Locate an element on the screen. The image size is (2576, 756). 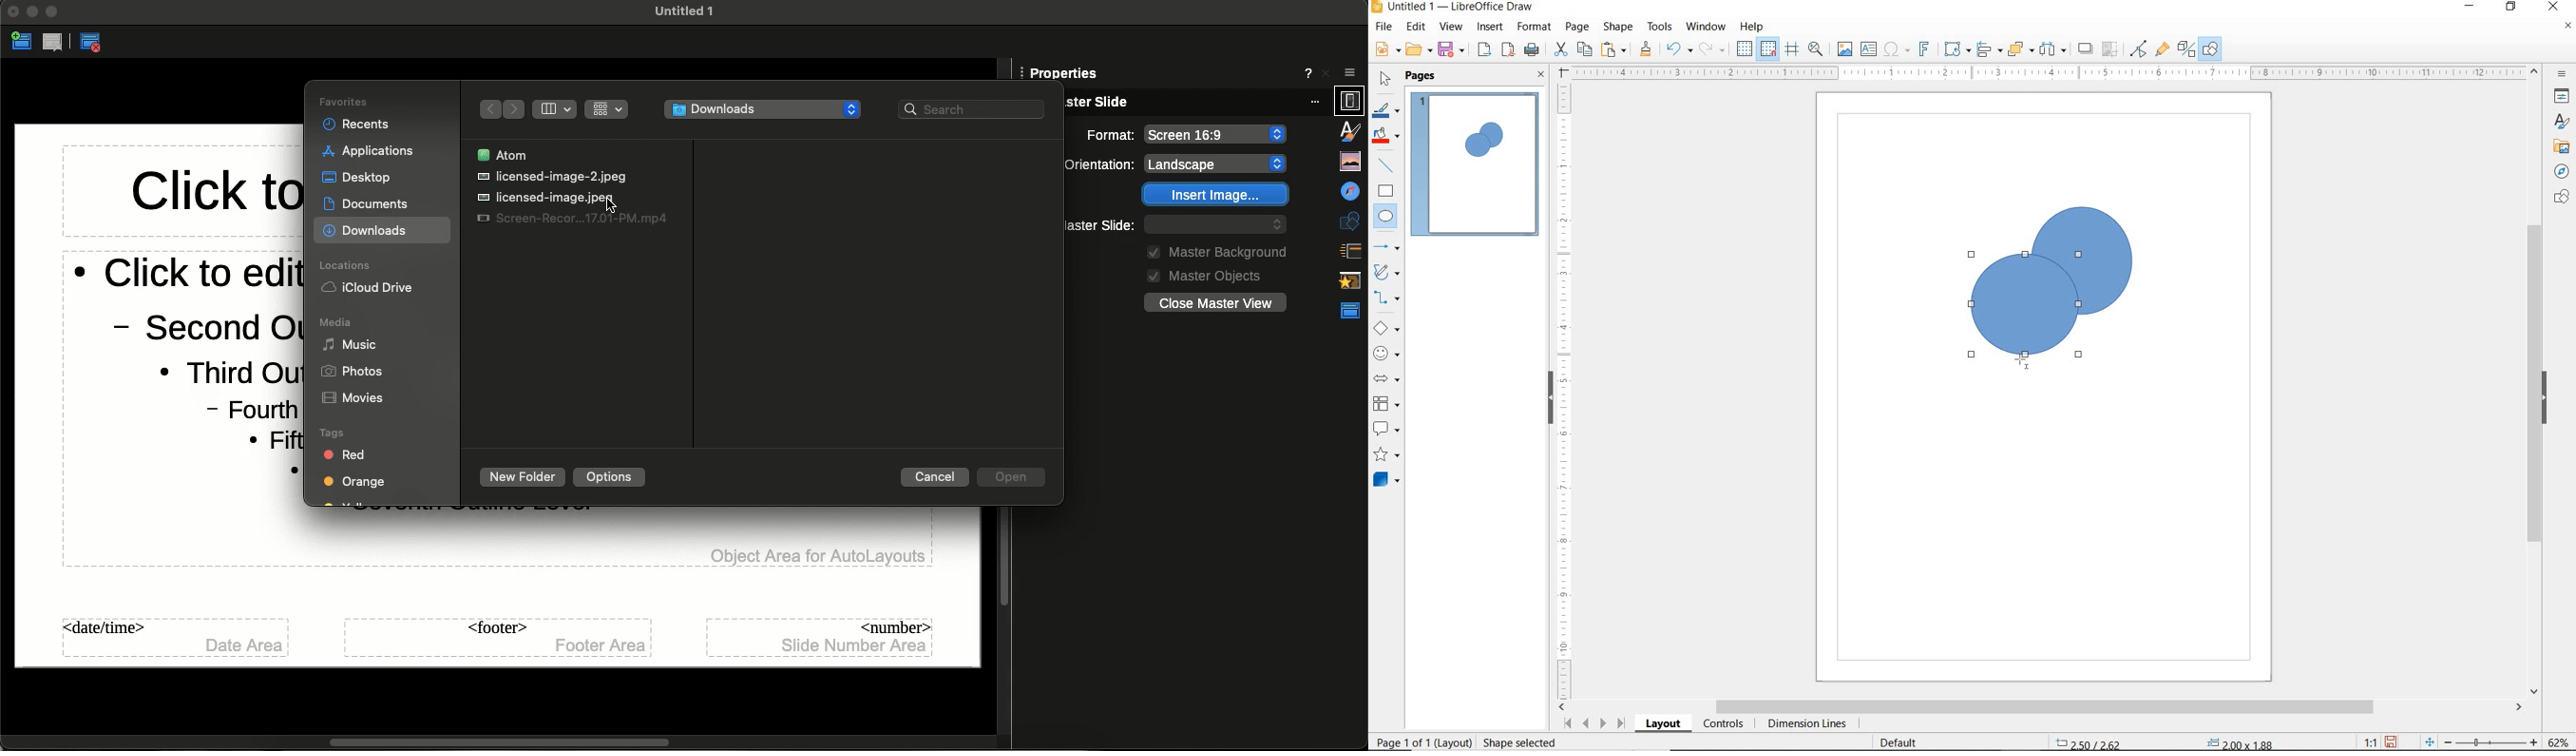
STARS AND BANNERS is located at coordinates (1386, 456).